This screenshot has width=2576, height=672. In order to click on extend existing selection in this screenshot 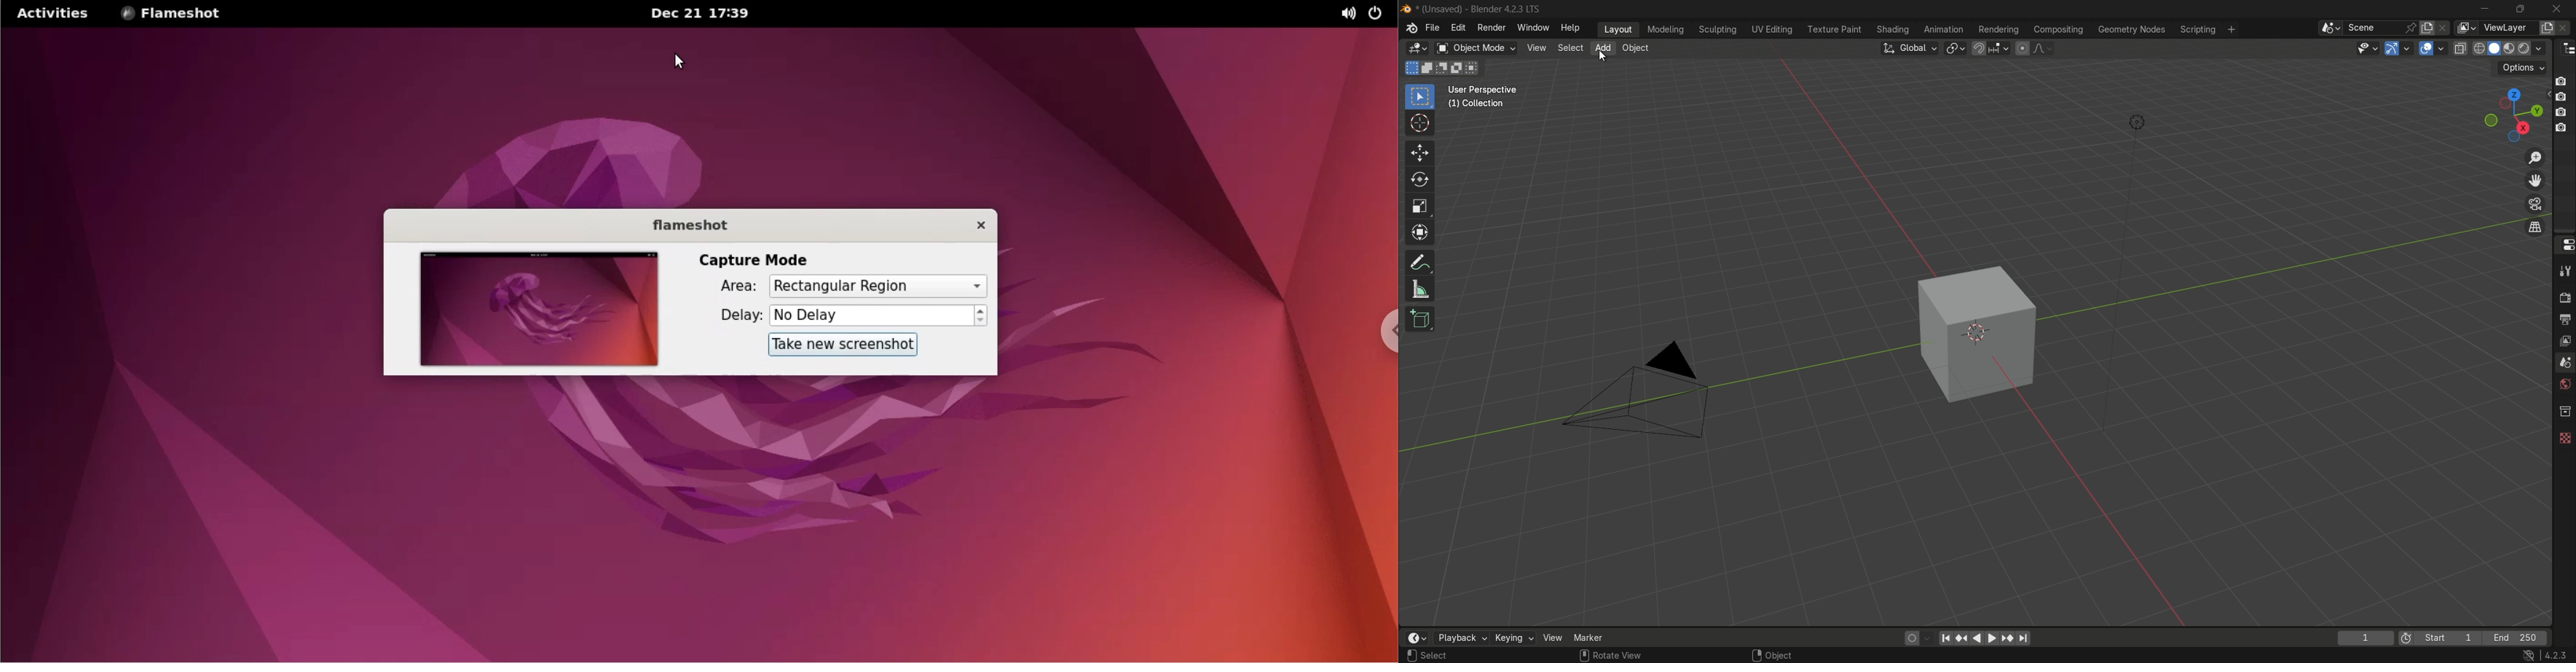, I will do `click(1428, 69)`.